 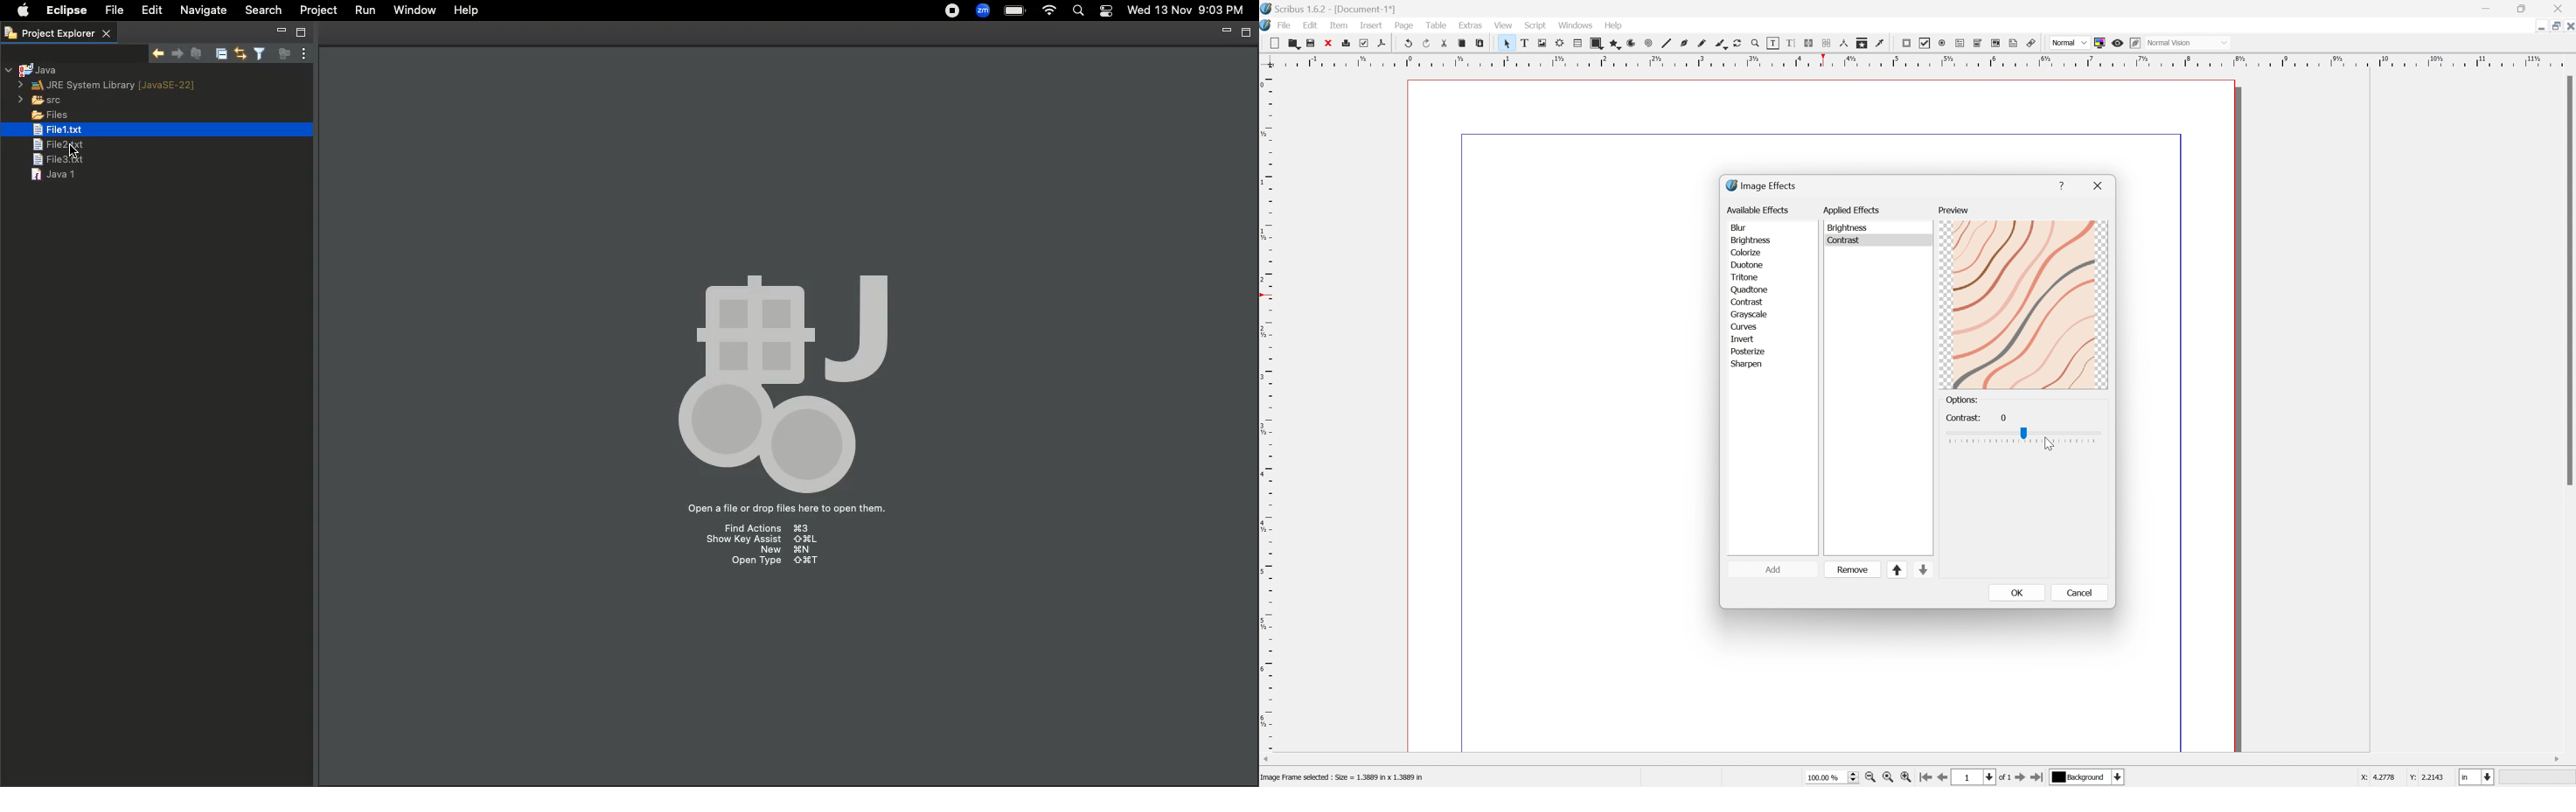 I want to click on Previous Page, so click(x=1946, y=778).